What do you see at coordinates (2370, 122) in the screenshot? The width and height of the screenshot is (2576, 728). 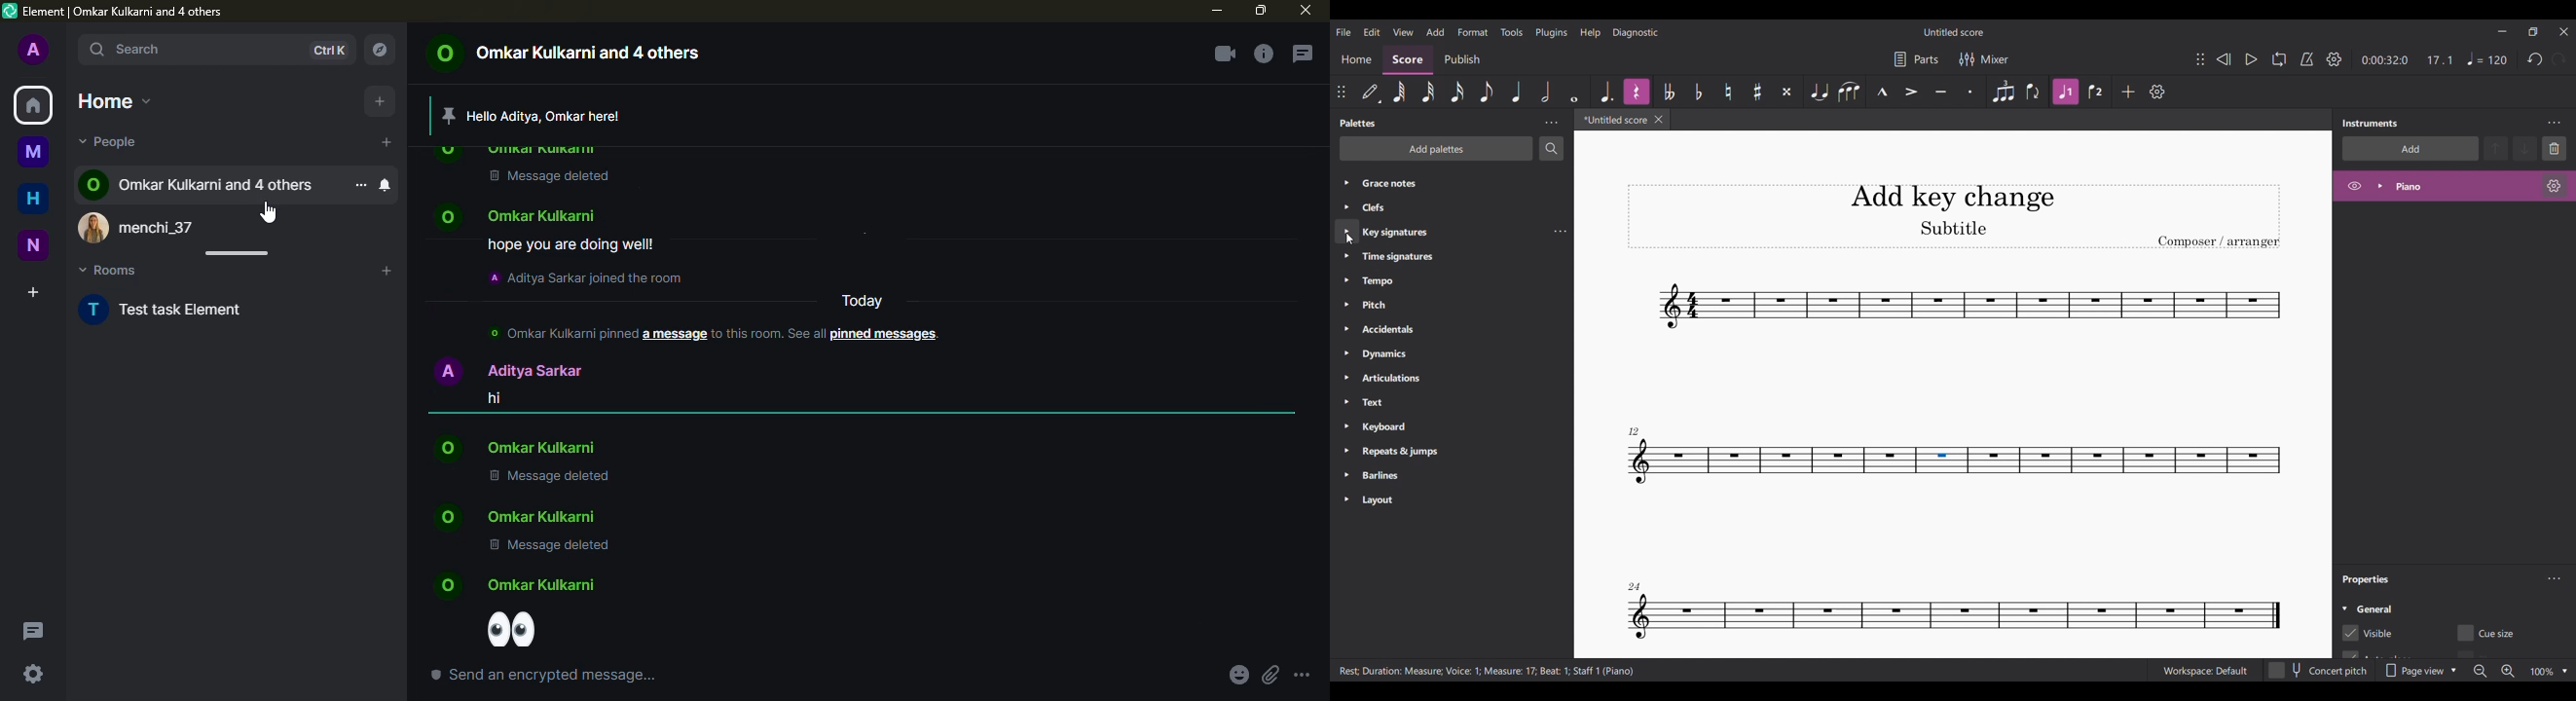 I see `Title of right panel` at bounding box center [2370, 122].